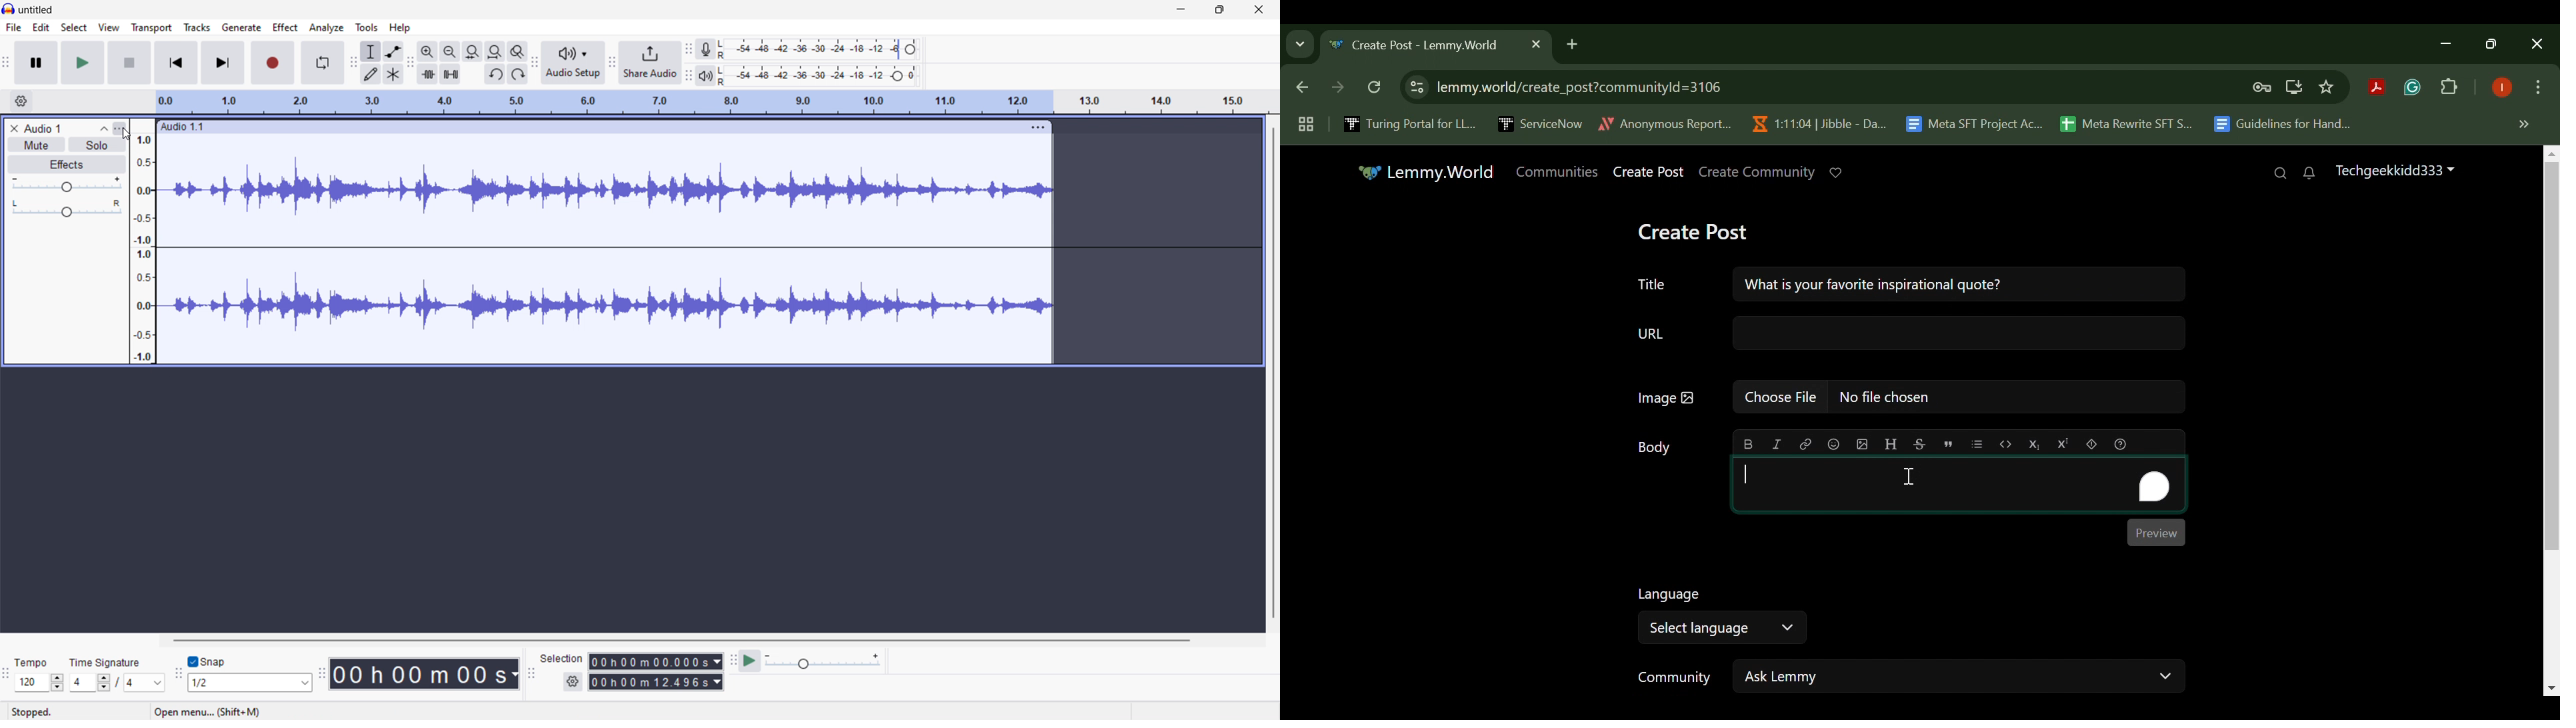  What do you see at coordinates (399, 28) in the screenshot?
I see `help` at bounding box center [399, 28].